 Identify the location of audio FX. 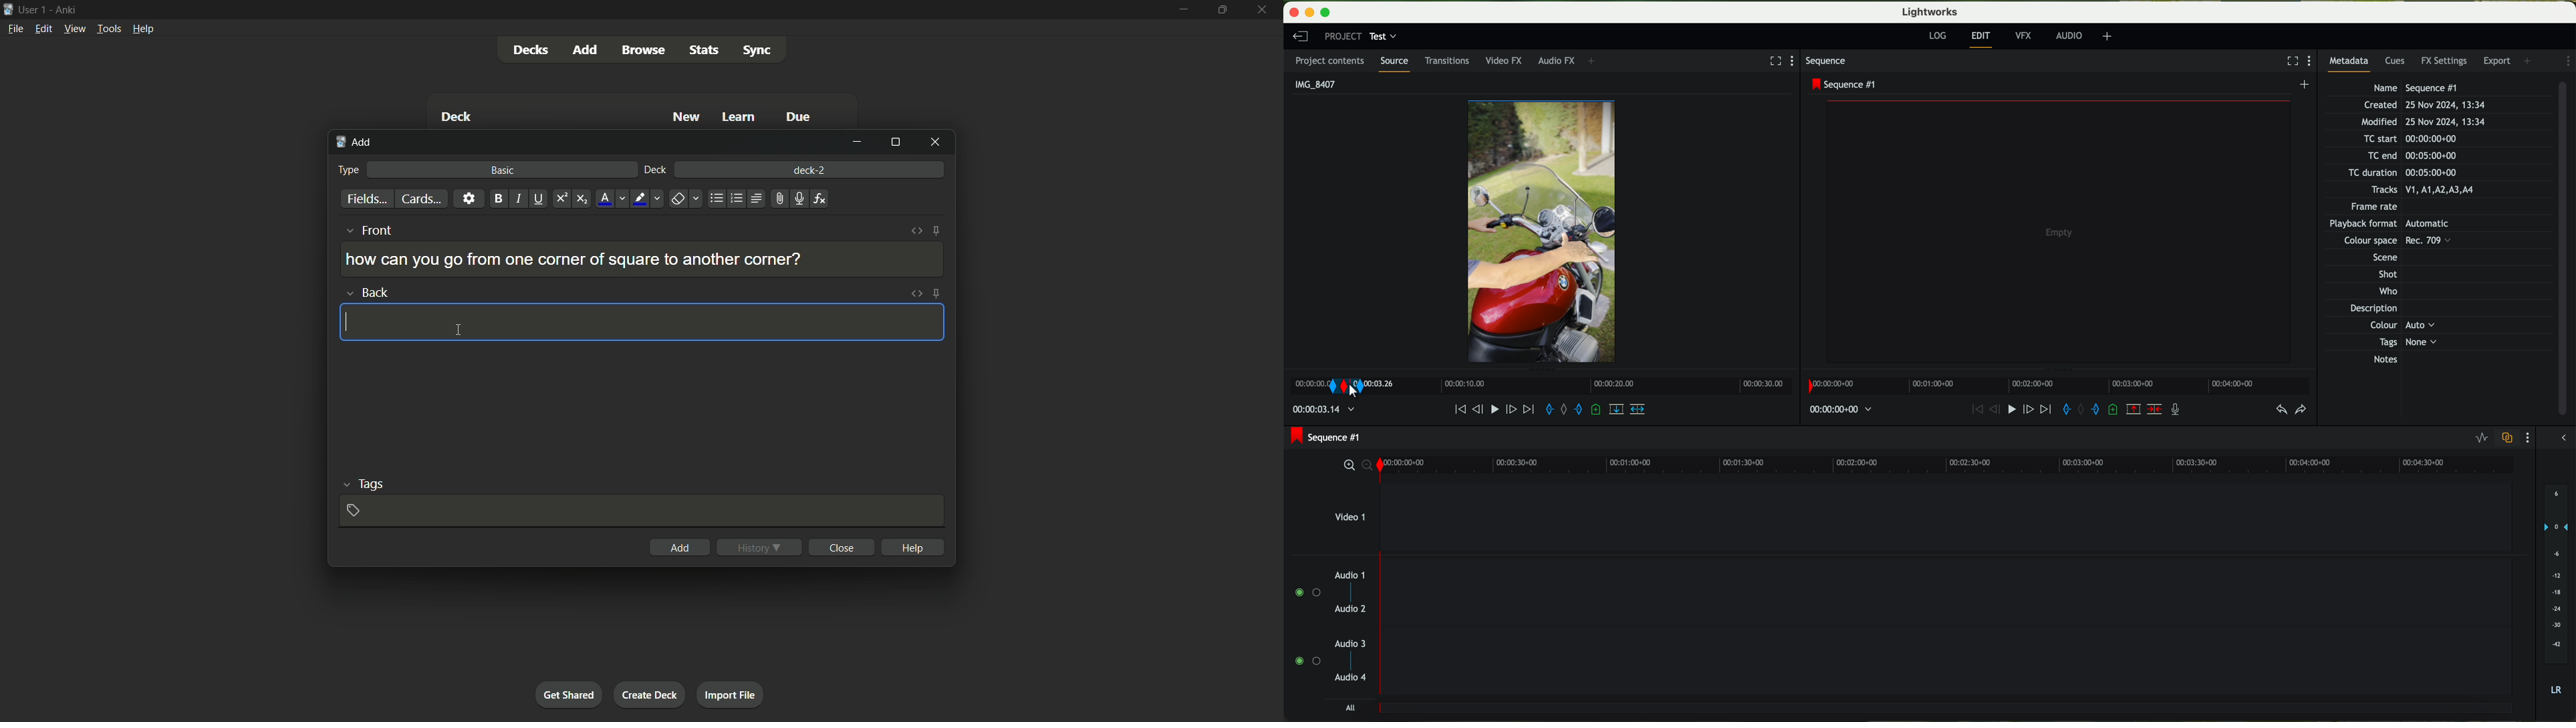
(1555, 61).